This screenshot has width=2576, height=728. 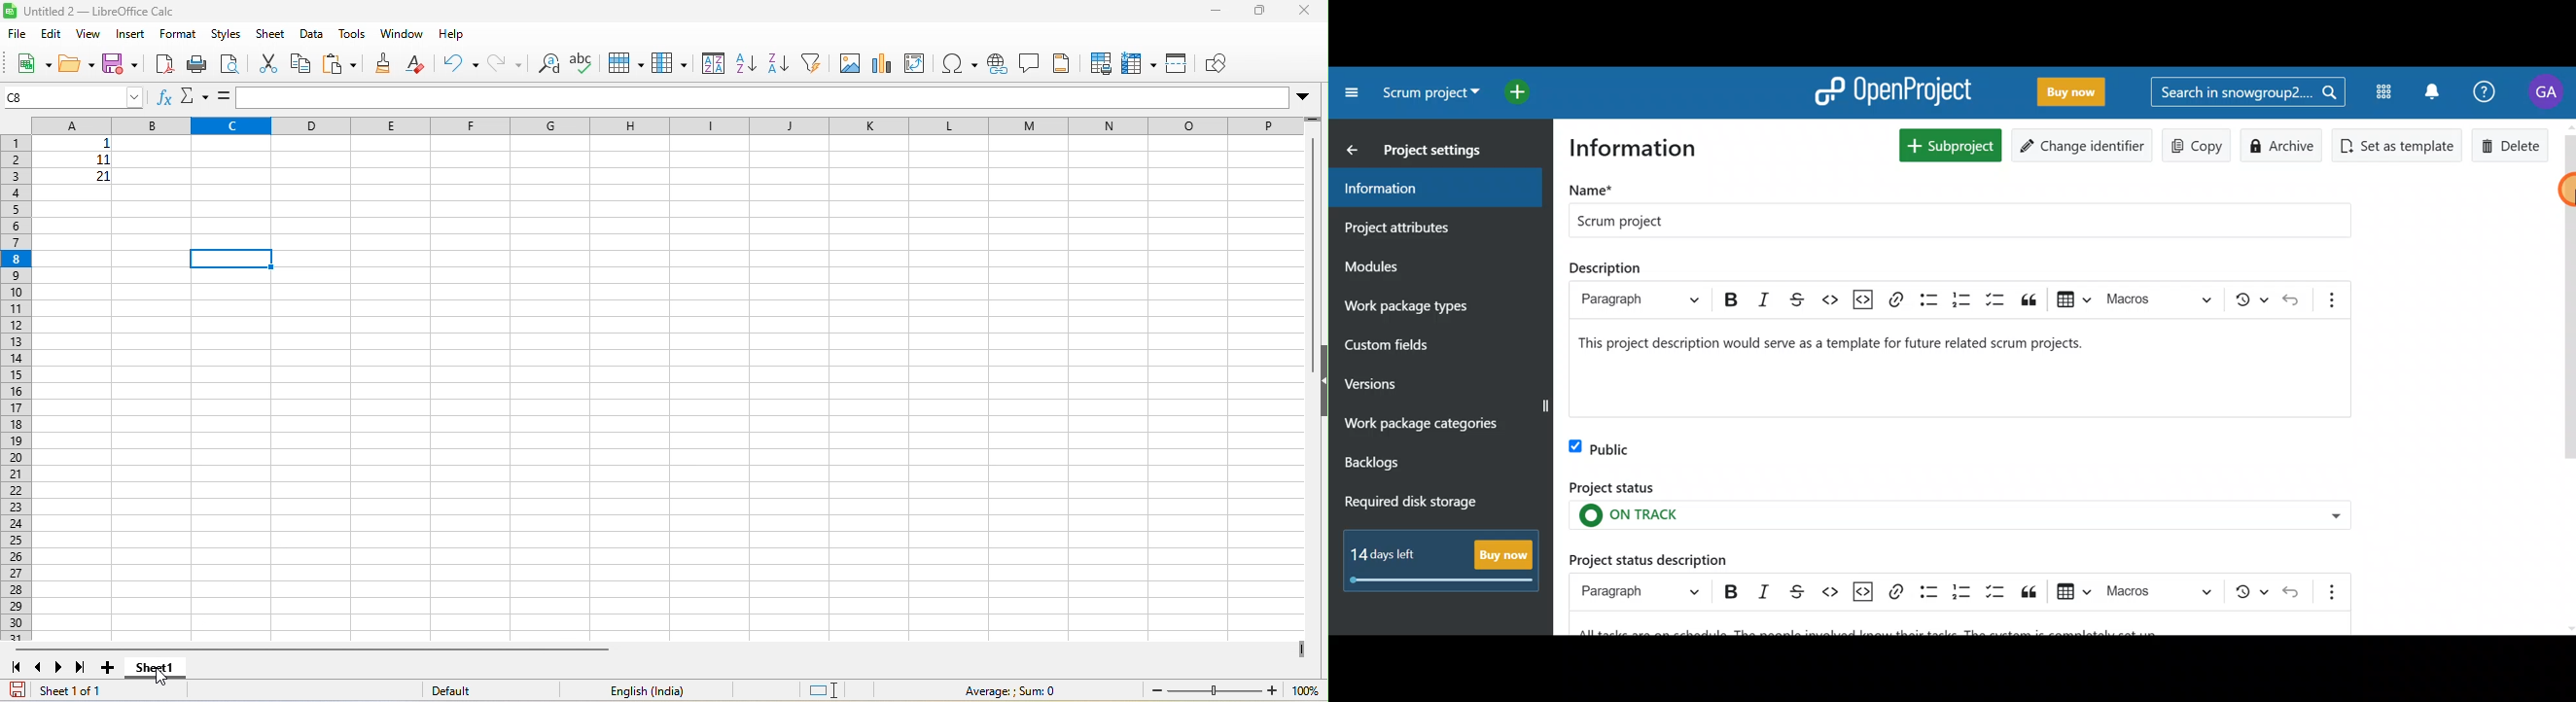 What do you see at coordinates (166, 680) in the screenshot?
I see `cursor` at bounding box center [166, 680].